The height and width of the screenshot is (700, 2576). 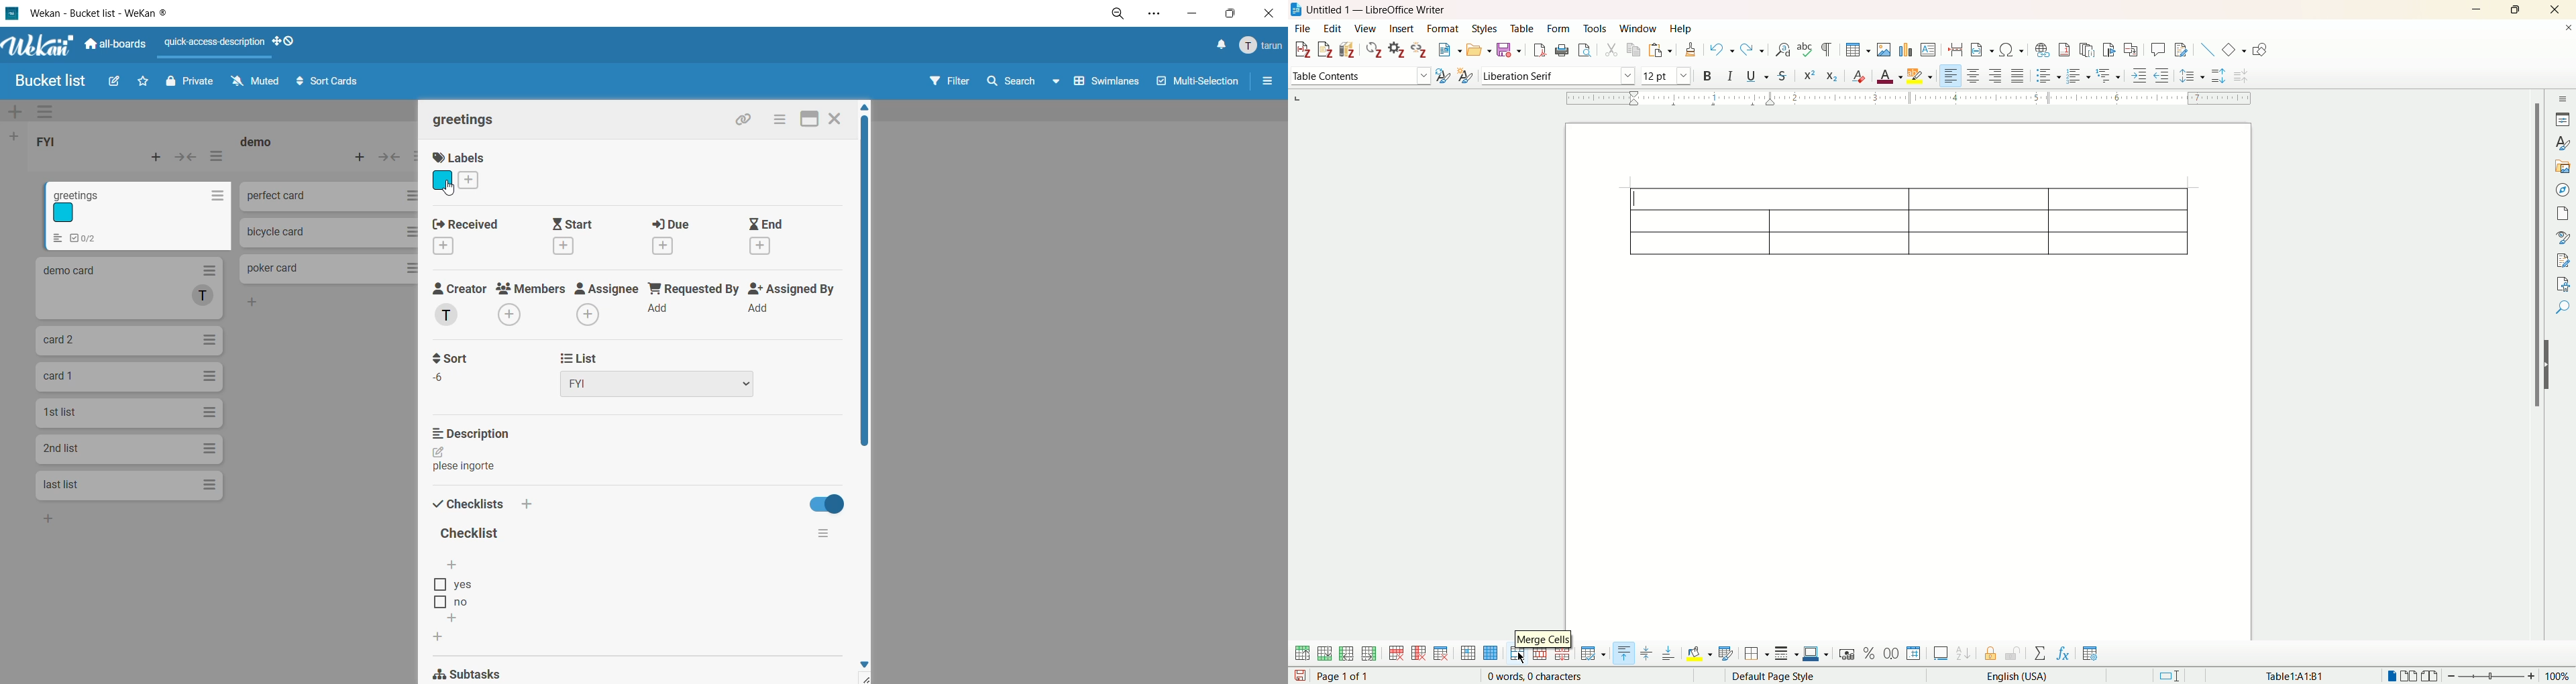 I want to click on multiselection, so click(x=1198, y=87).